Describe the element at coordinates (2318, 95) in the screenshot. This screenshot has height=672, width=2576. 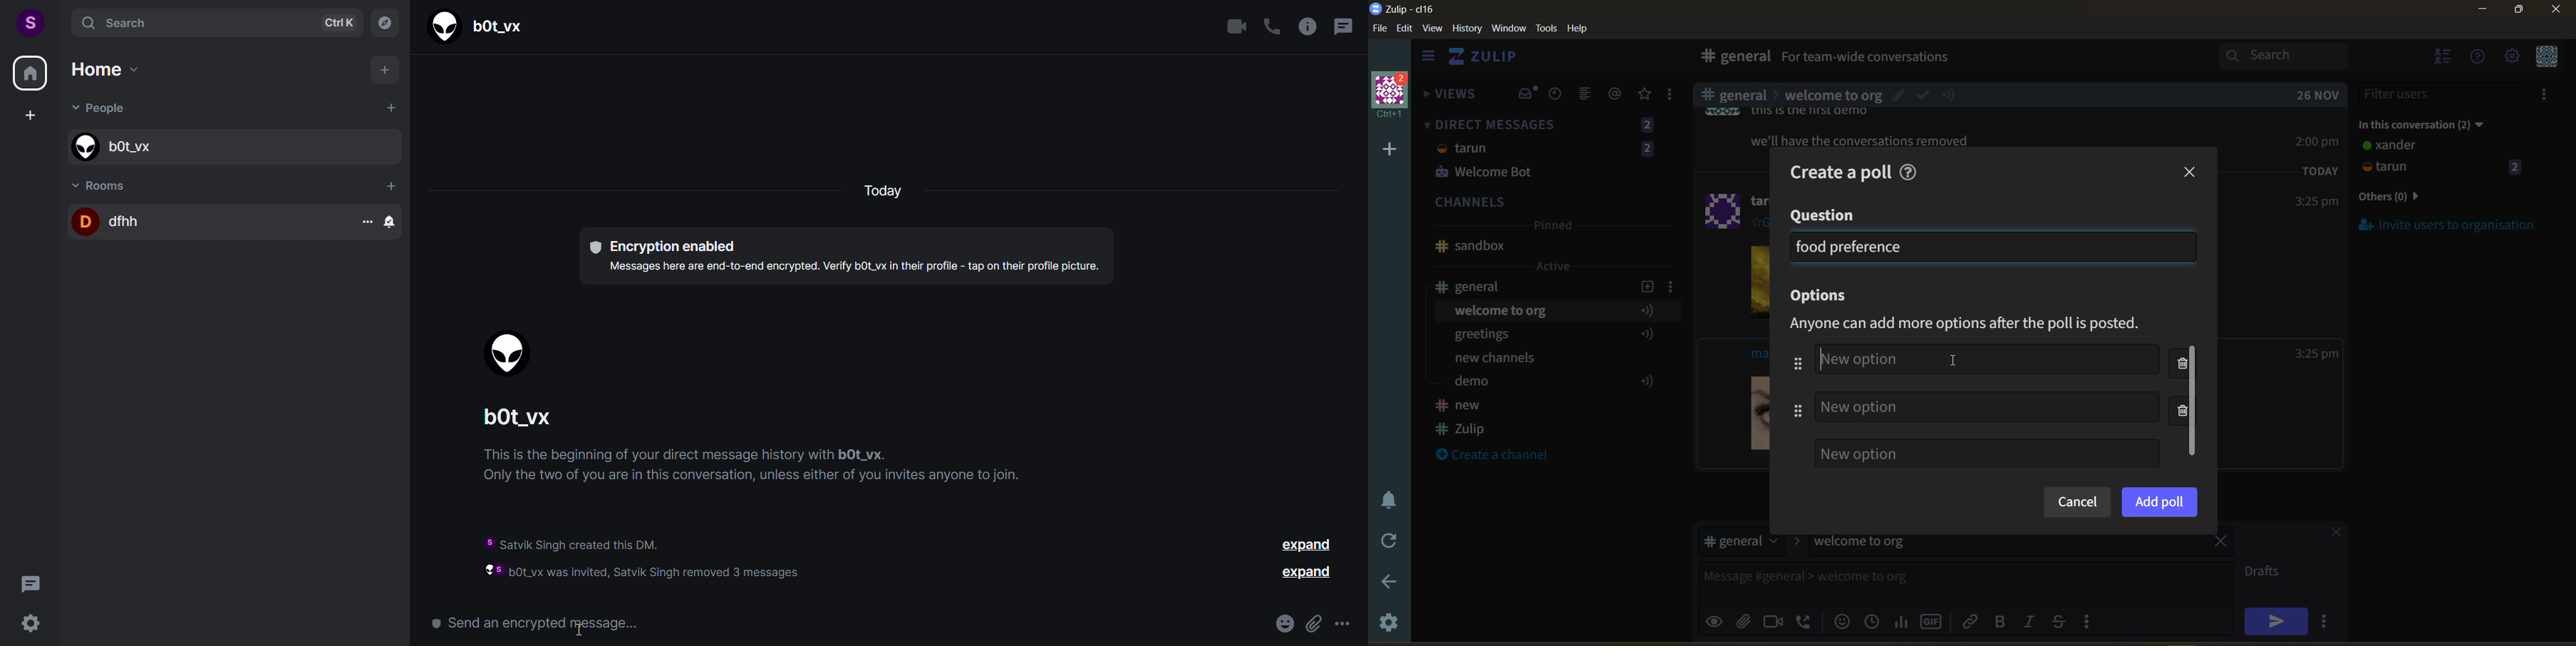
I see `26 nov` at that location.